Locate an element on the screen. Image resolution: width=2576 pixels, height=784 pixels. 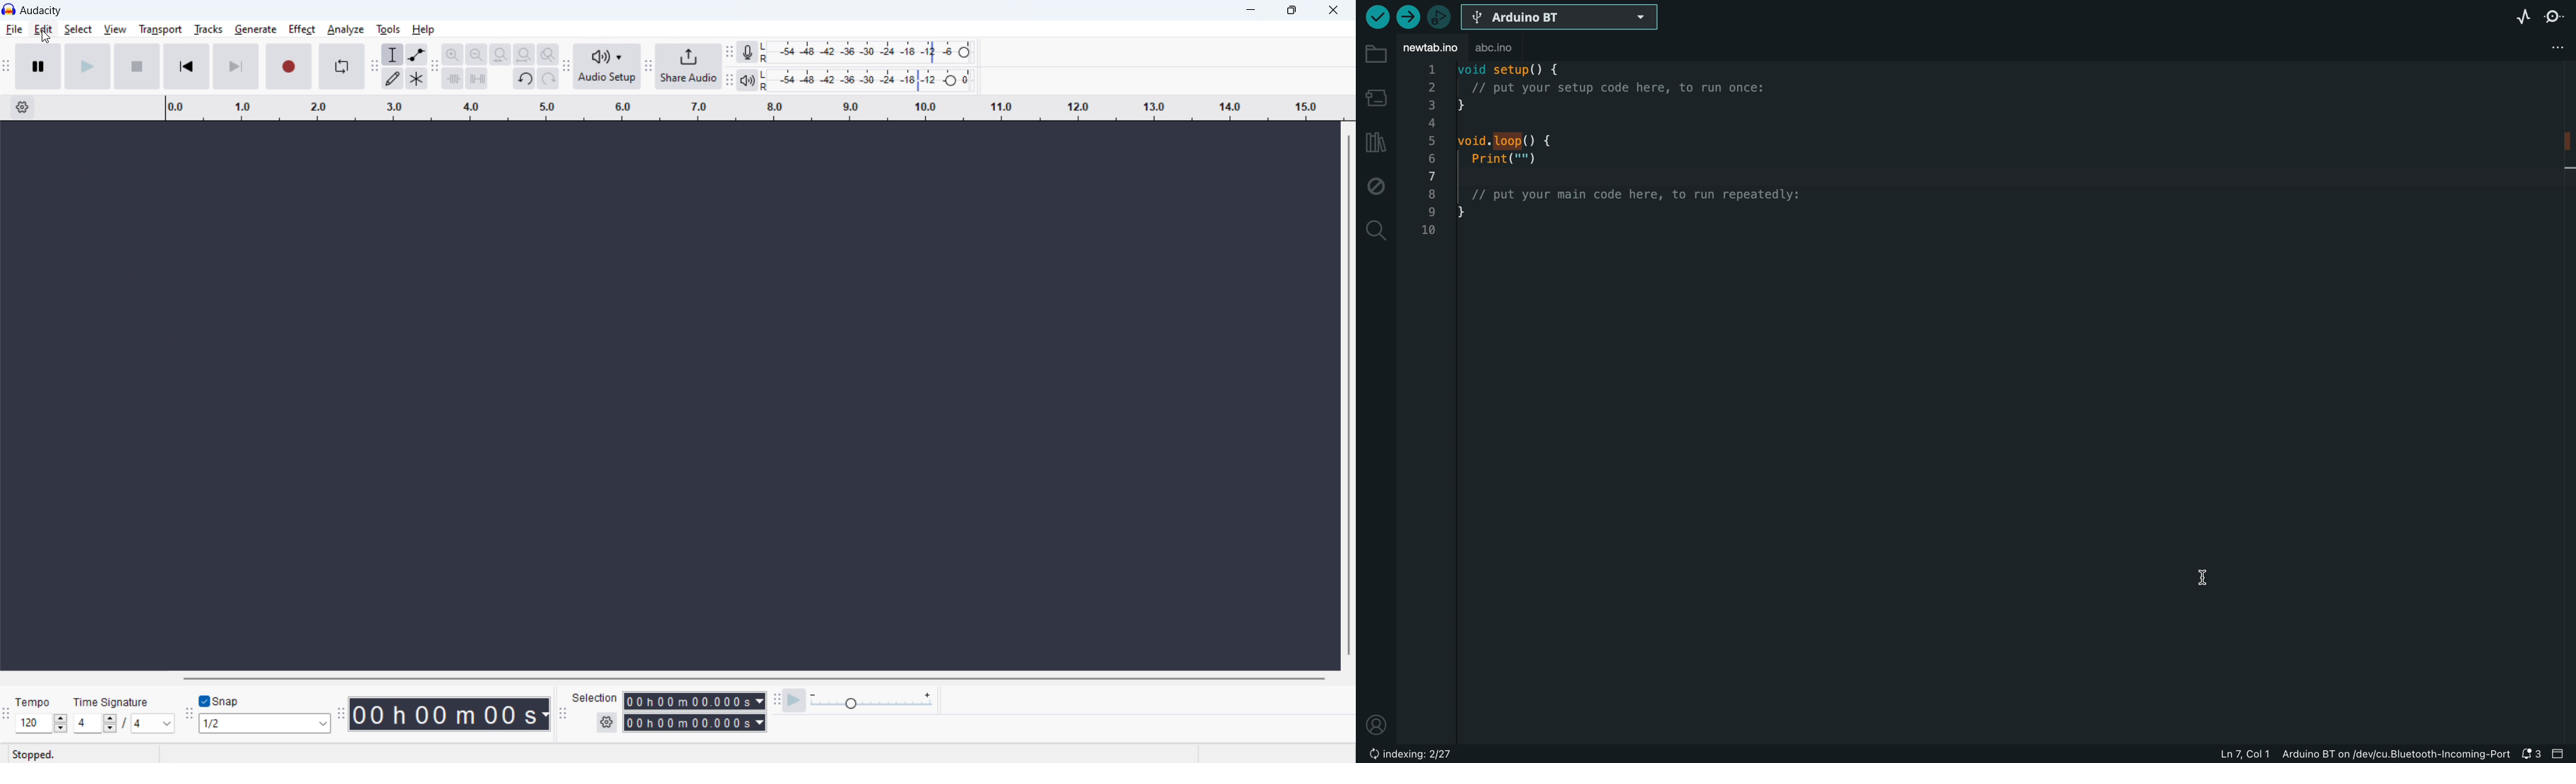
skip to start is located at coordinates (186, 66).